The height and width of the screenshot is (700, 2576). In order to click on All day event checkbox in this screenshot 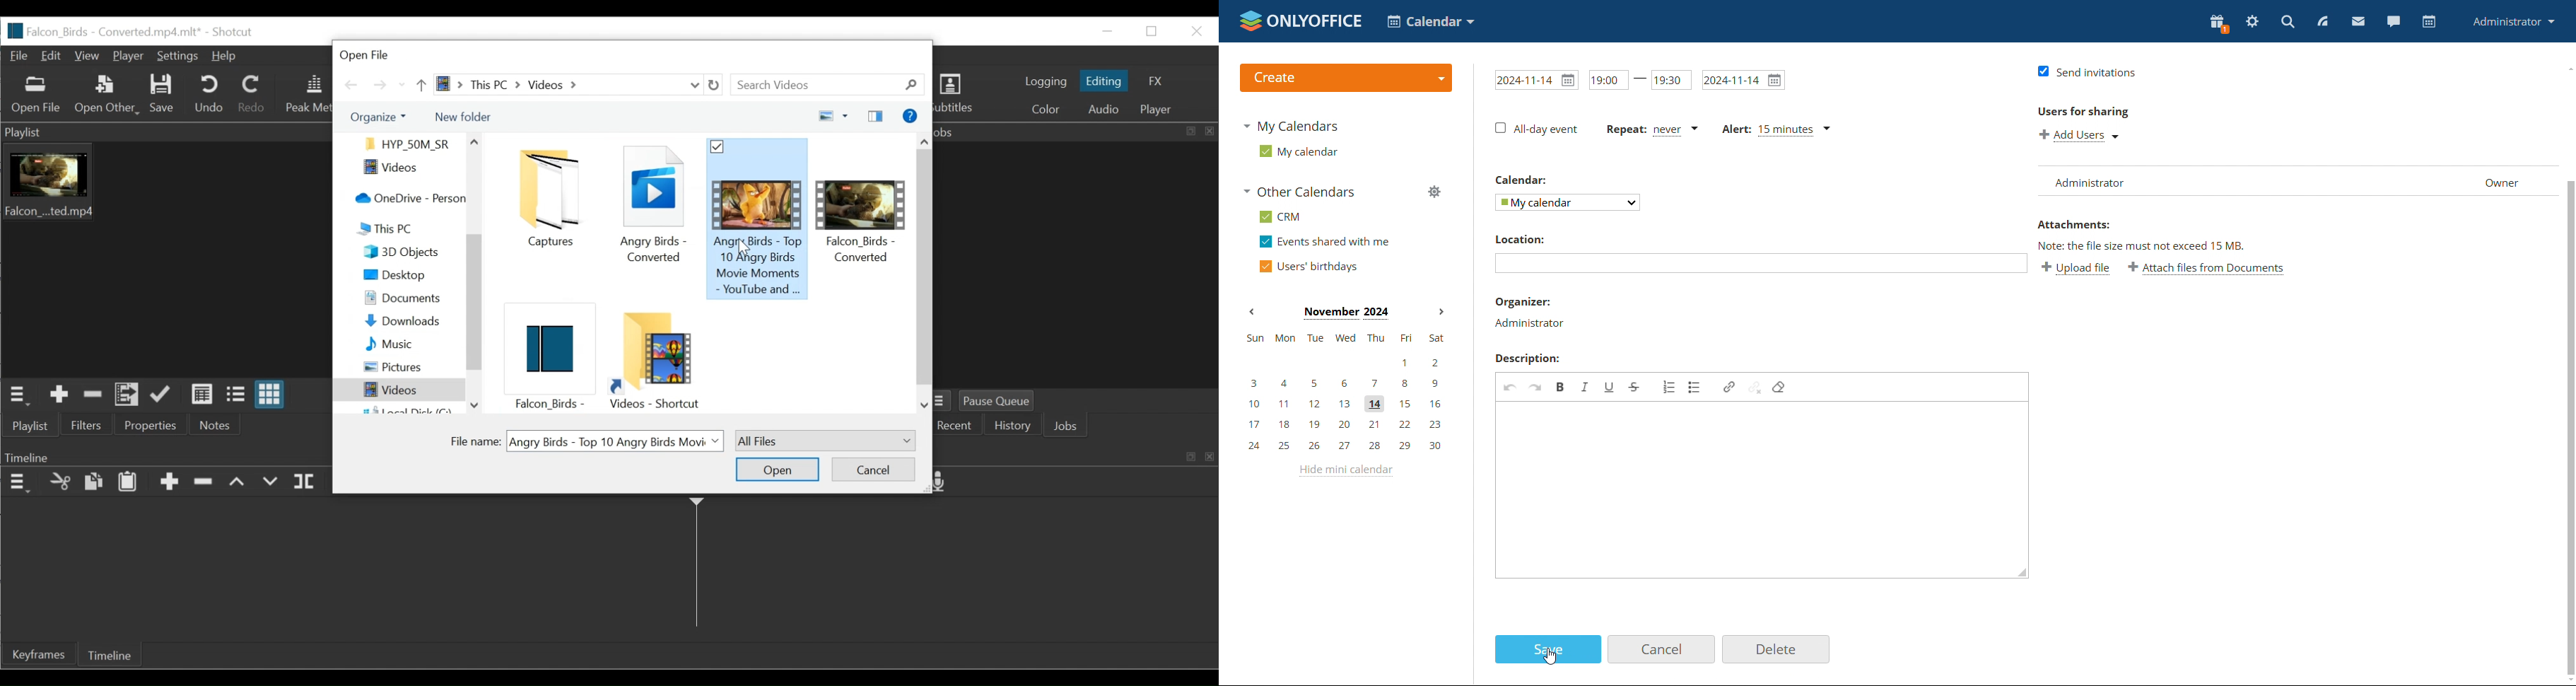, I will do `click(1538, 128)`.